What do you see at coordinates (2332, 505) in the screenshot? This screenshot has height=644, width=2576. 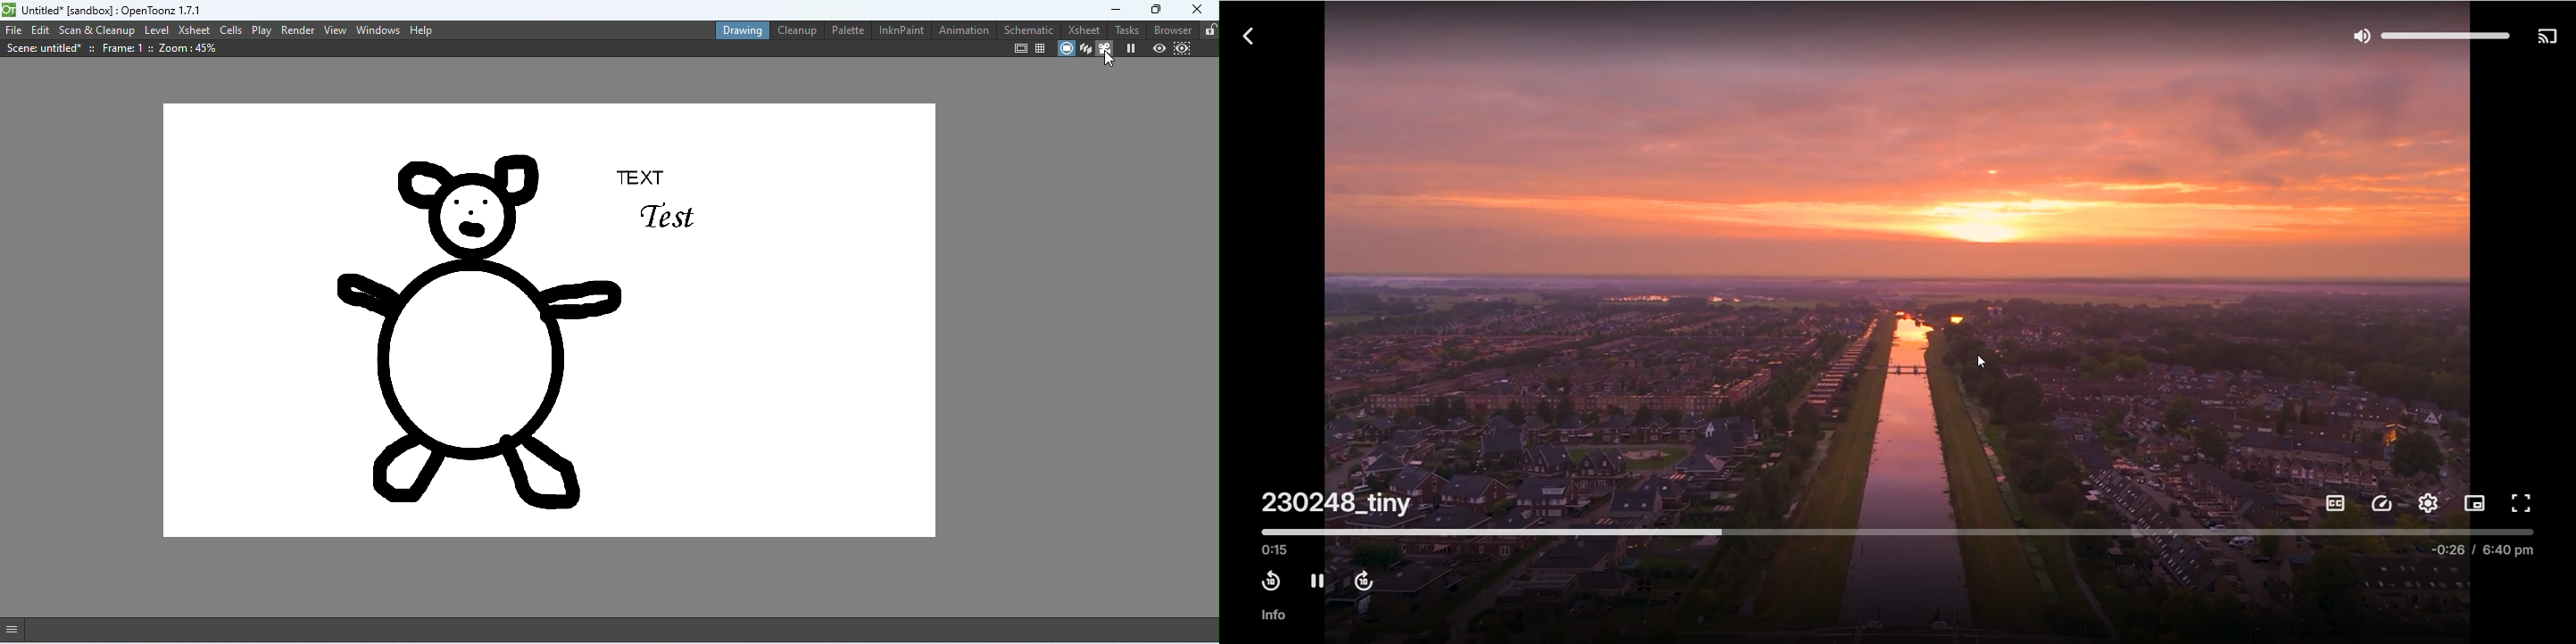 I see `subtitles` at bounding box center [2332, 505].